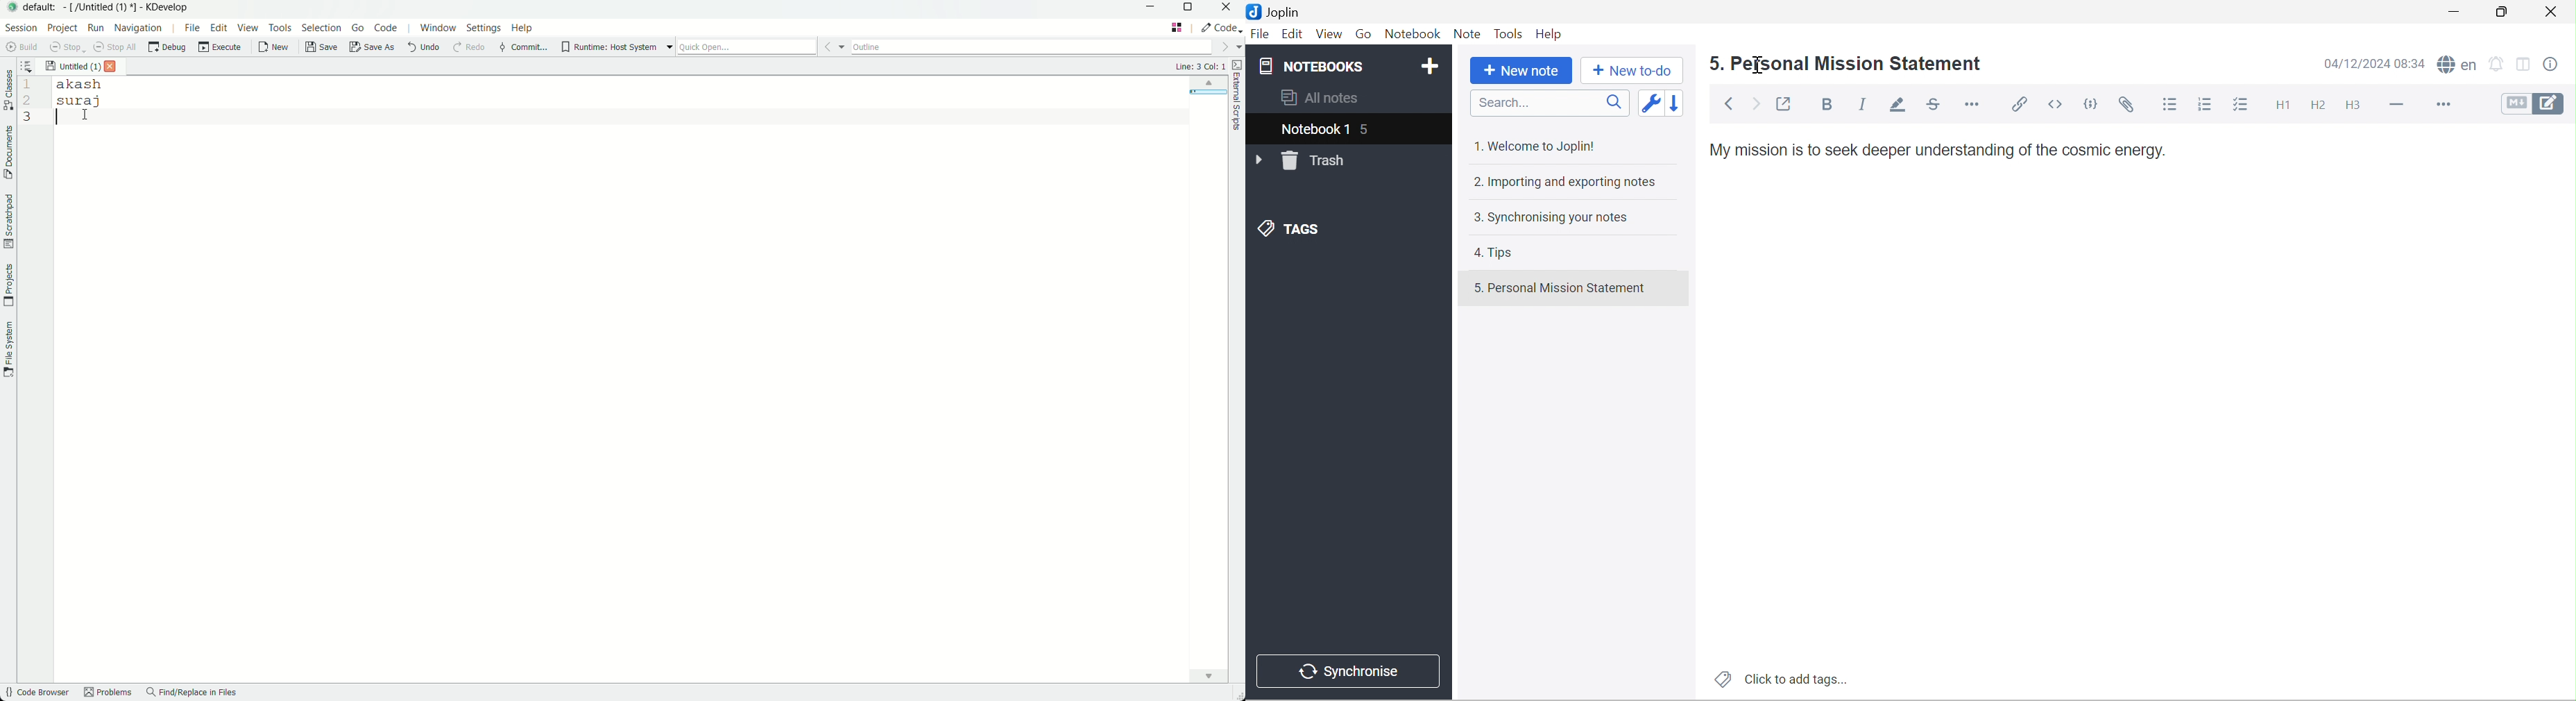 This screenshot has height=728, width=2576. I want to click on Attach file, so click(2130, 105).